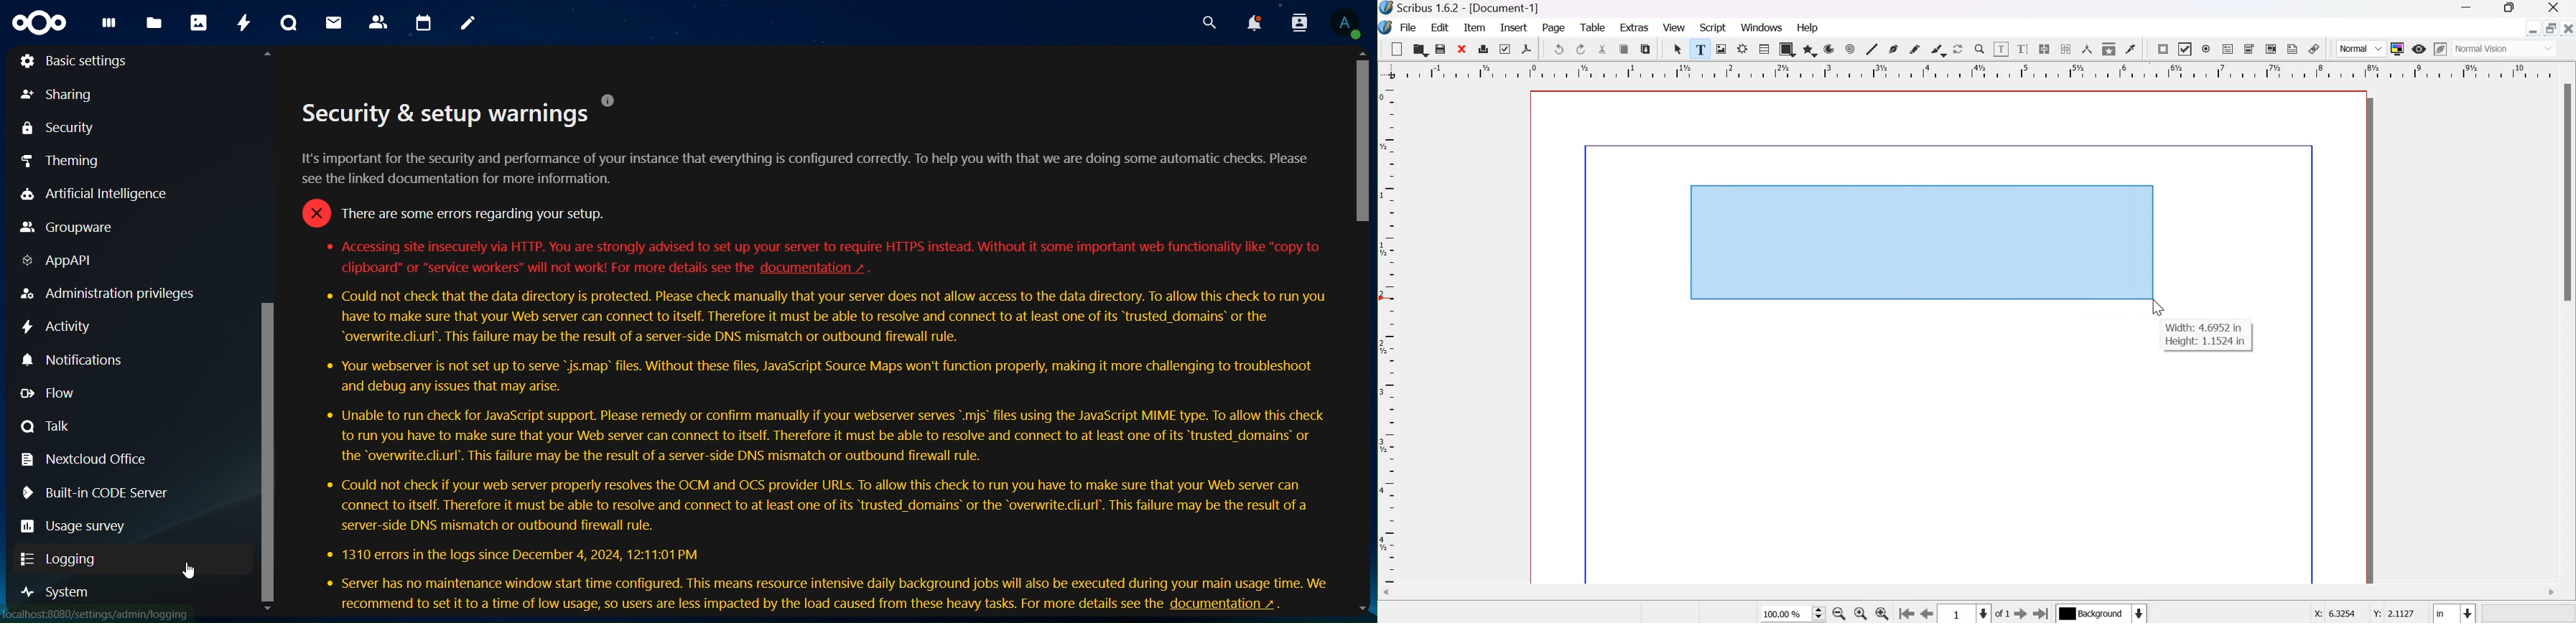 The image size is (2576, 644). Describe the element at coordinates (1851, 49) in the screenshot. I see `spiral` at that location.